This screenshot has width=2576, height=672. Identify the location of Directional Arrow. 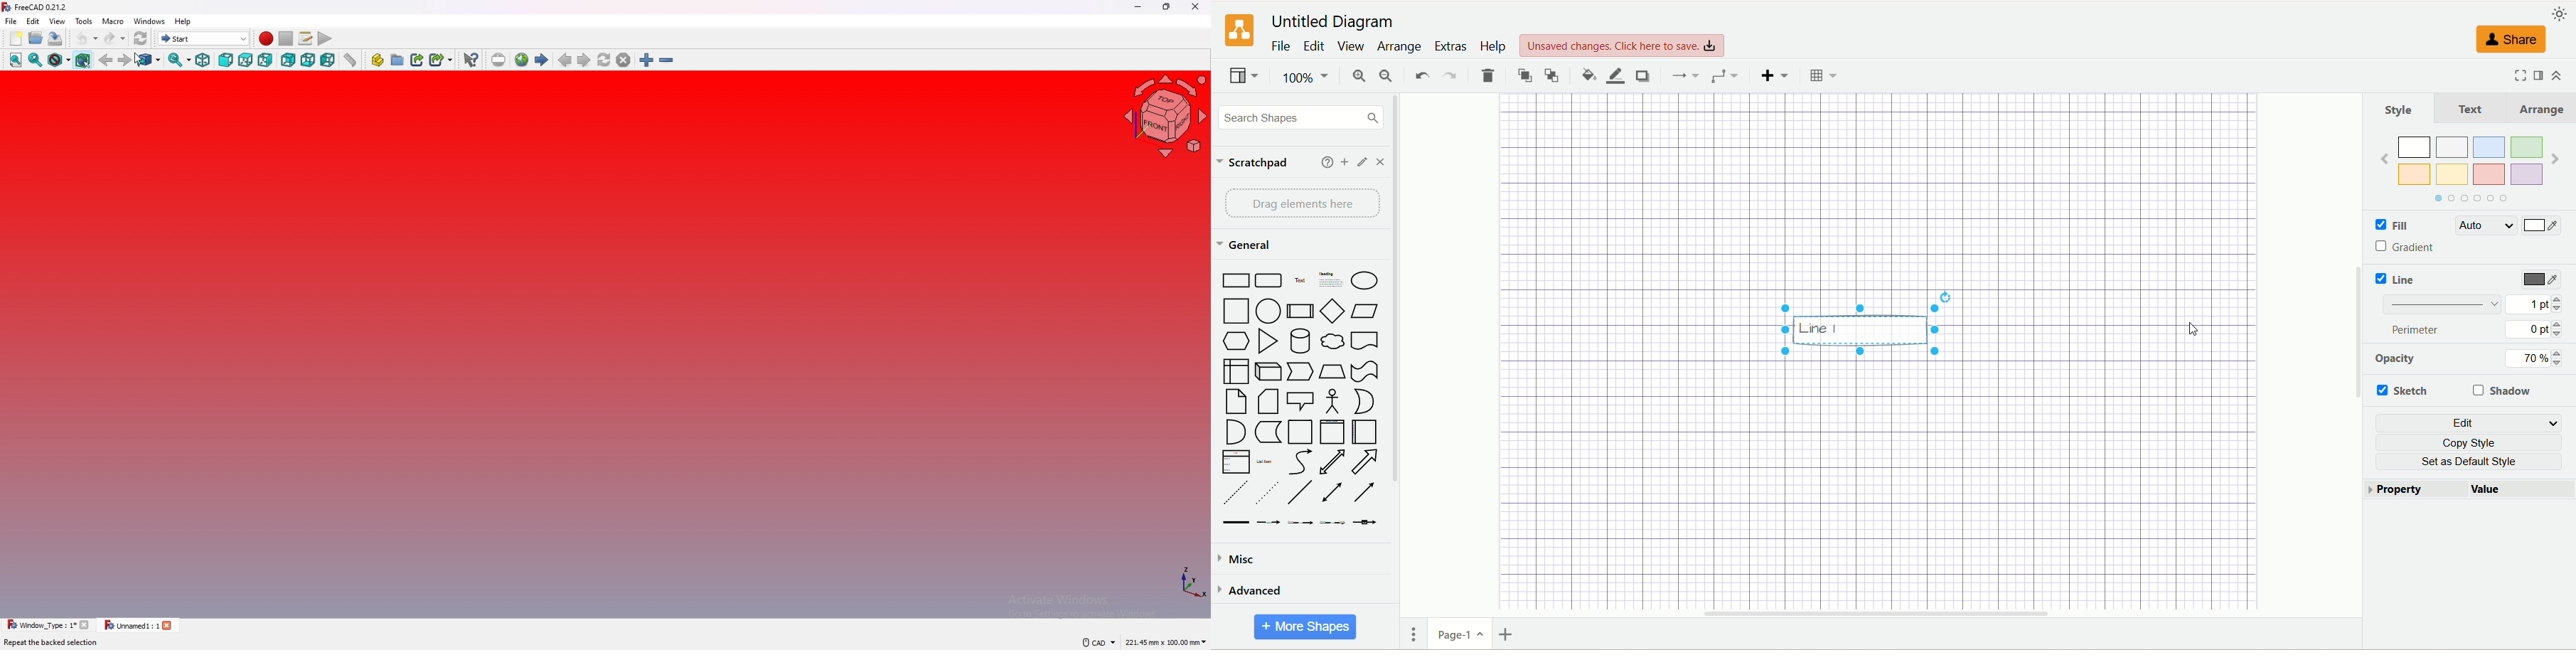
(1363, 493).